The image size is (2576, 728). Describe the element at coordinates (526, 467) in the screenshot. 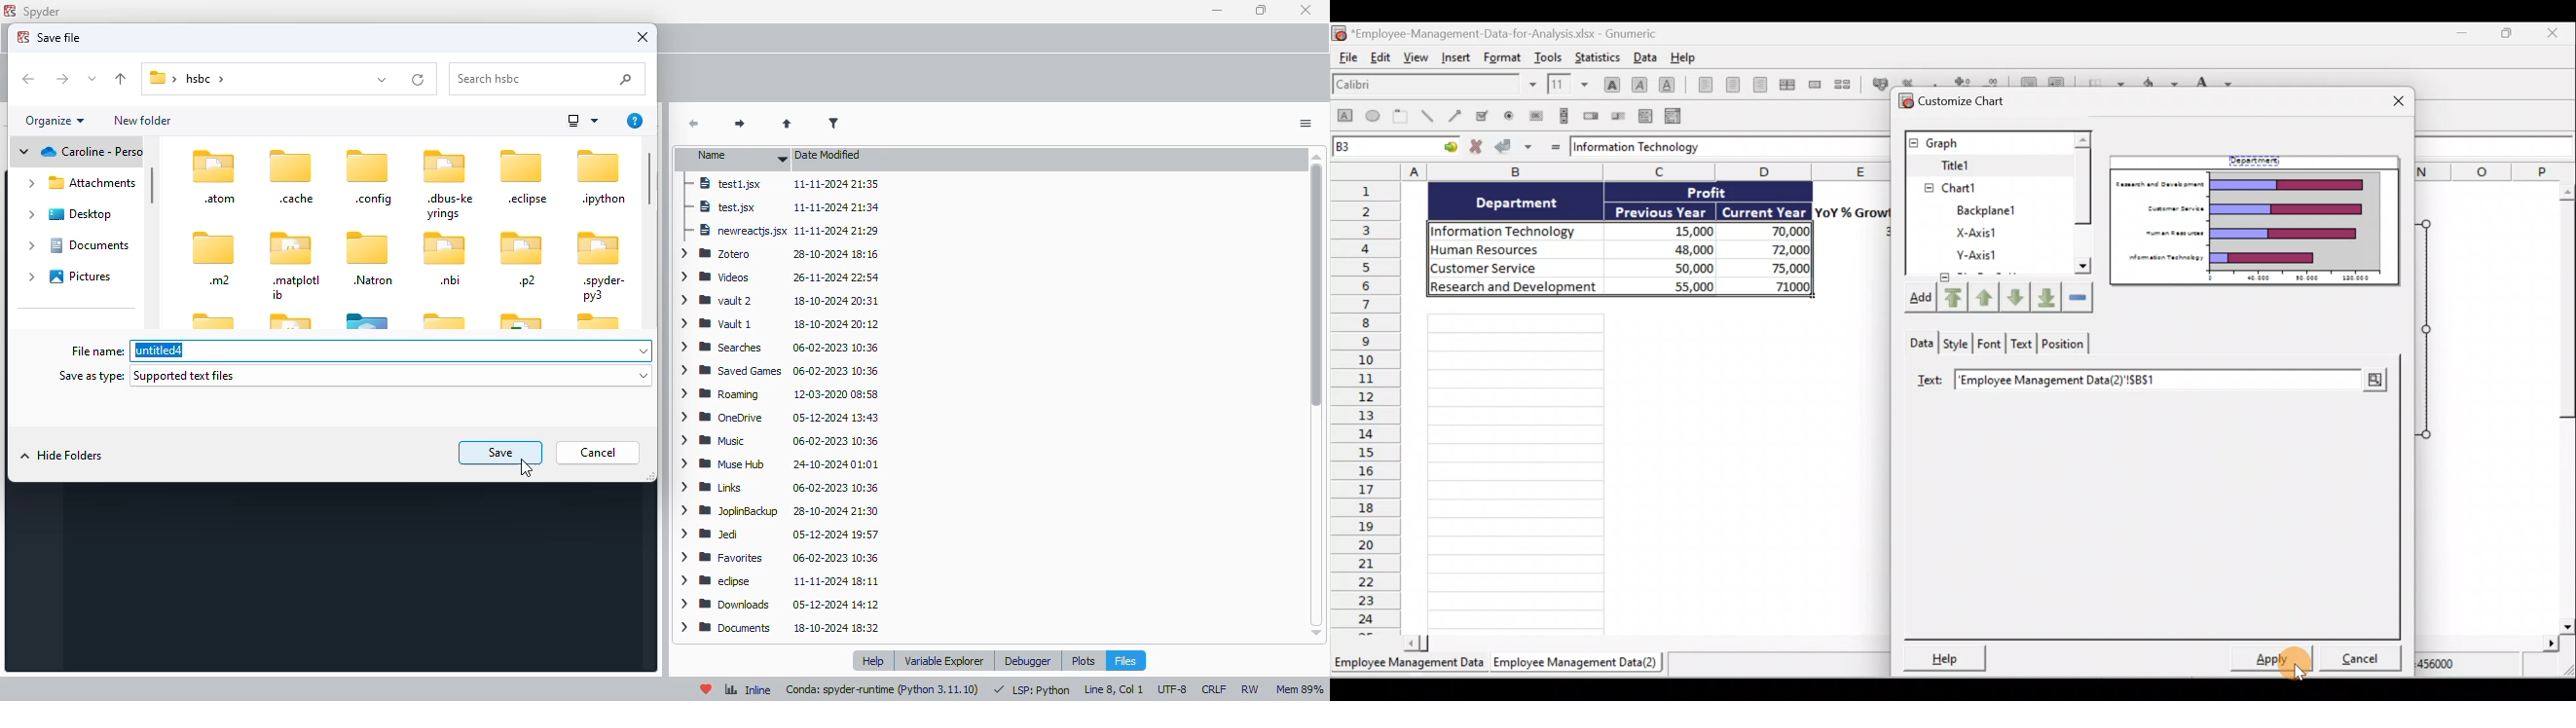

I see `cursor` at that location.